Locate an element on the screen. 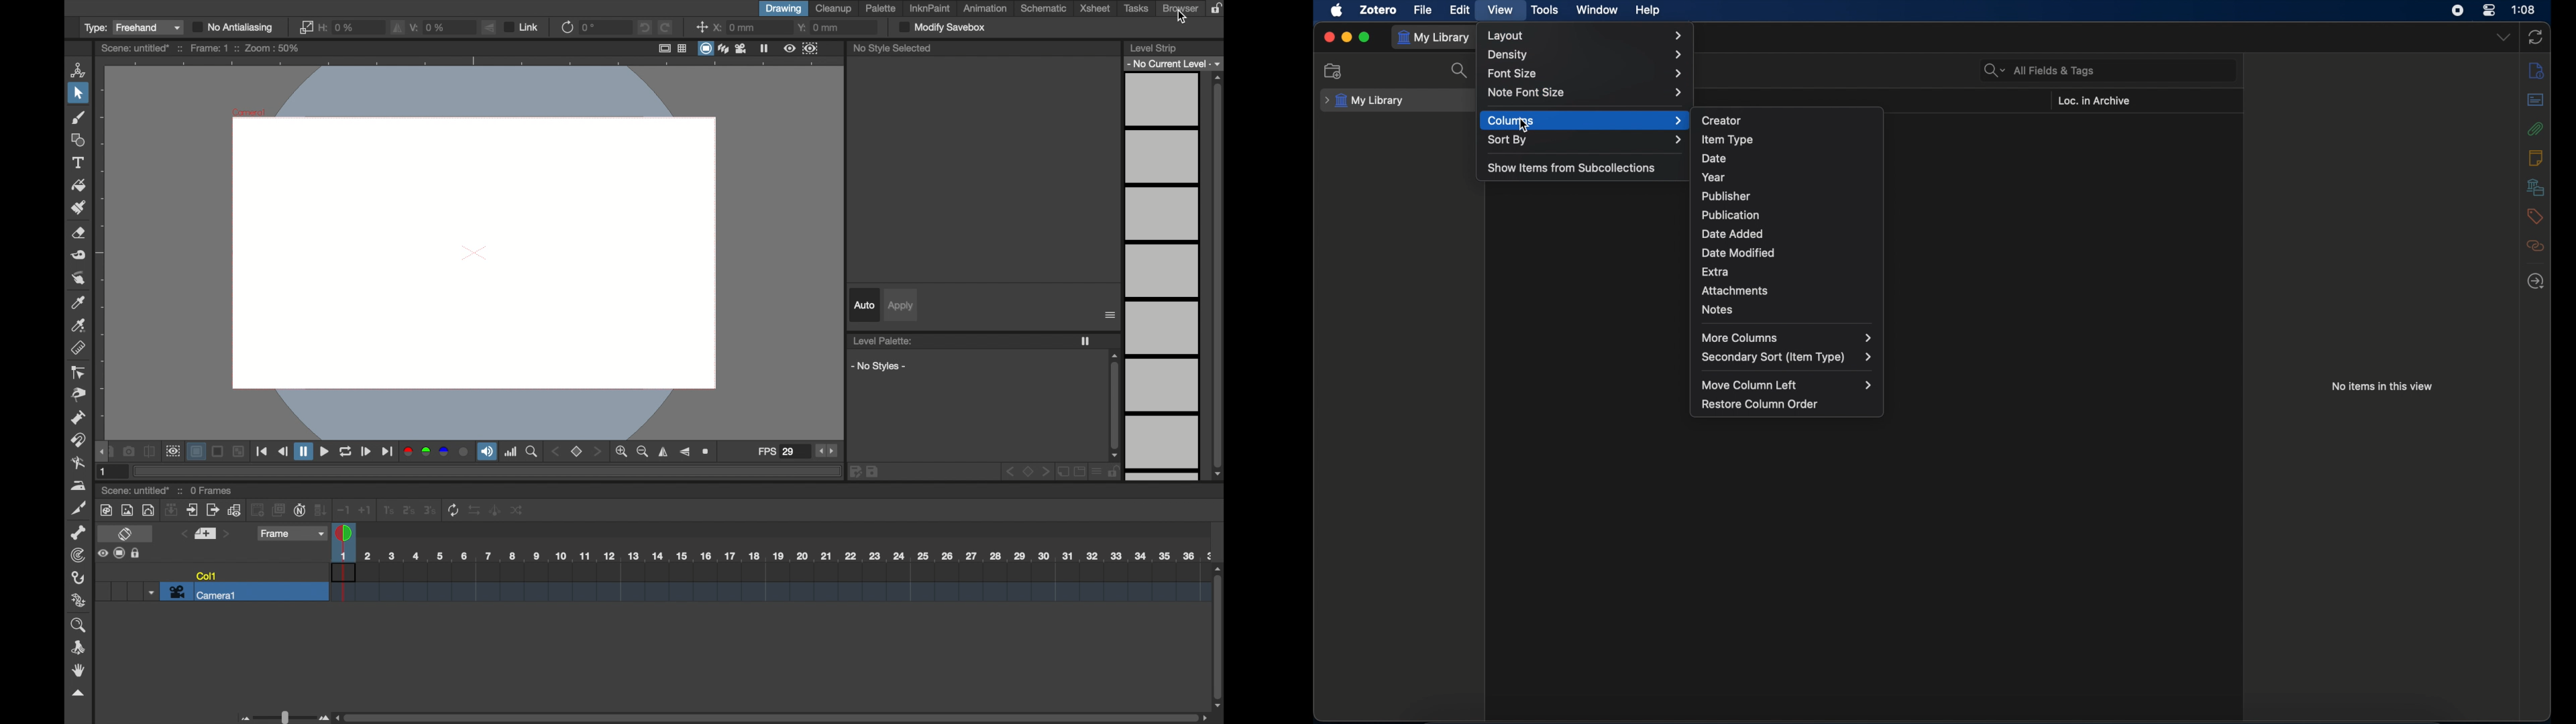 This screenshot has width=2576, height=728. date modified is located at coordinates (1739, 253).